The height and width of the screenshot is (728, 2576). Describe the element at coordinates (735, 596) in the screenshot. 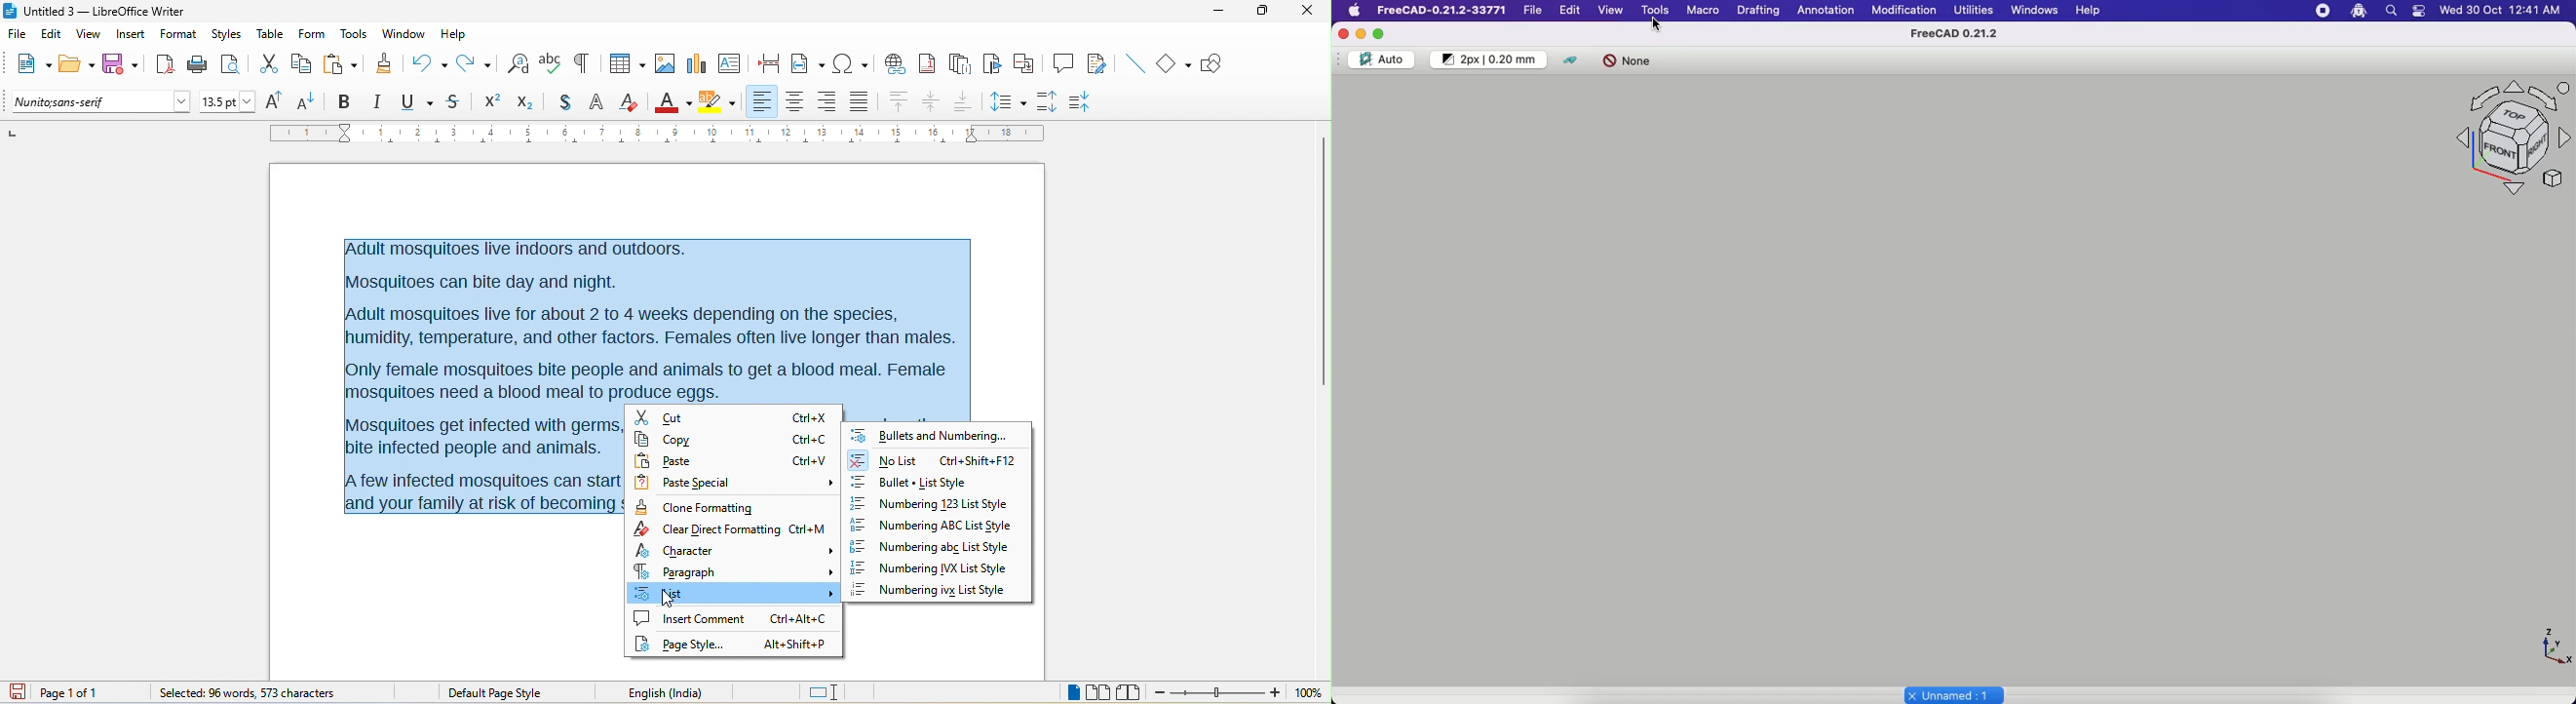

I see `list` at that location.